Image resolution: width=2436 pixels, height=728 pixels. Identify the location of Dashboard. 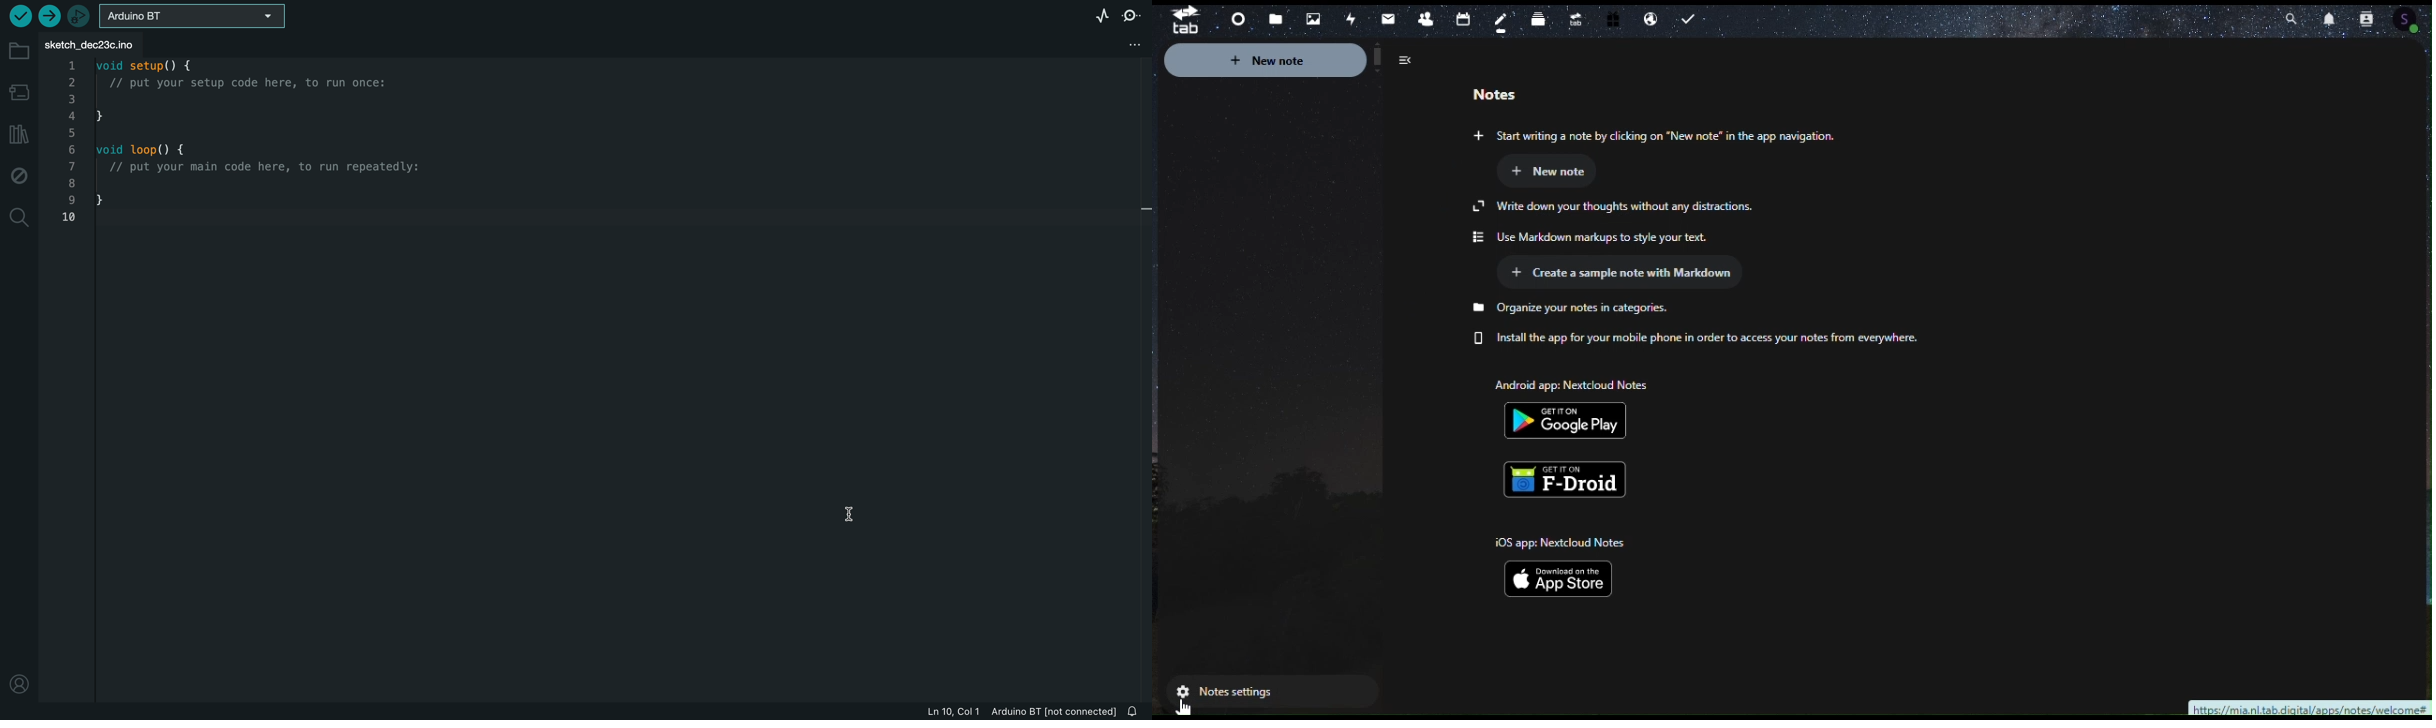
(1235, 21).